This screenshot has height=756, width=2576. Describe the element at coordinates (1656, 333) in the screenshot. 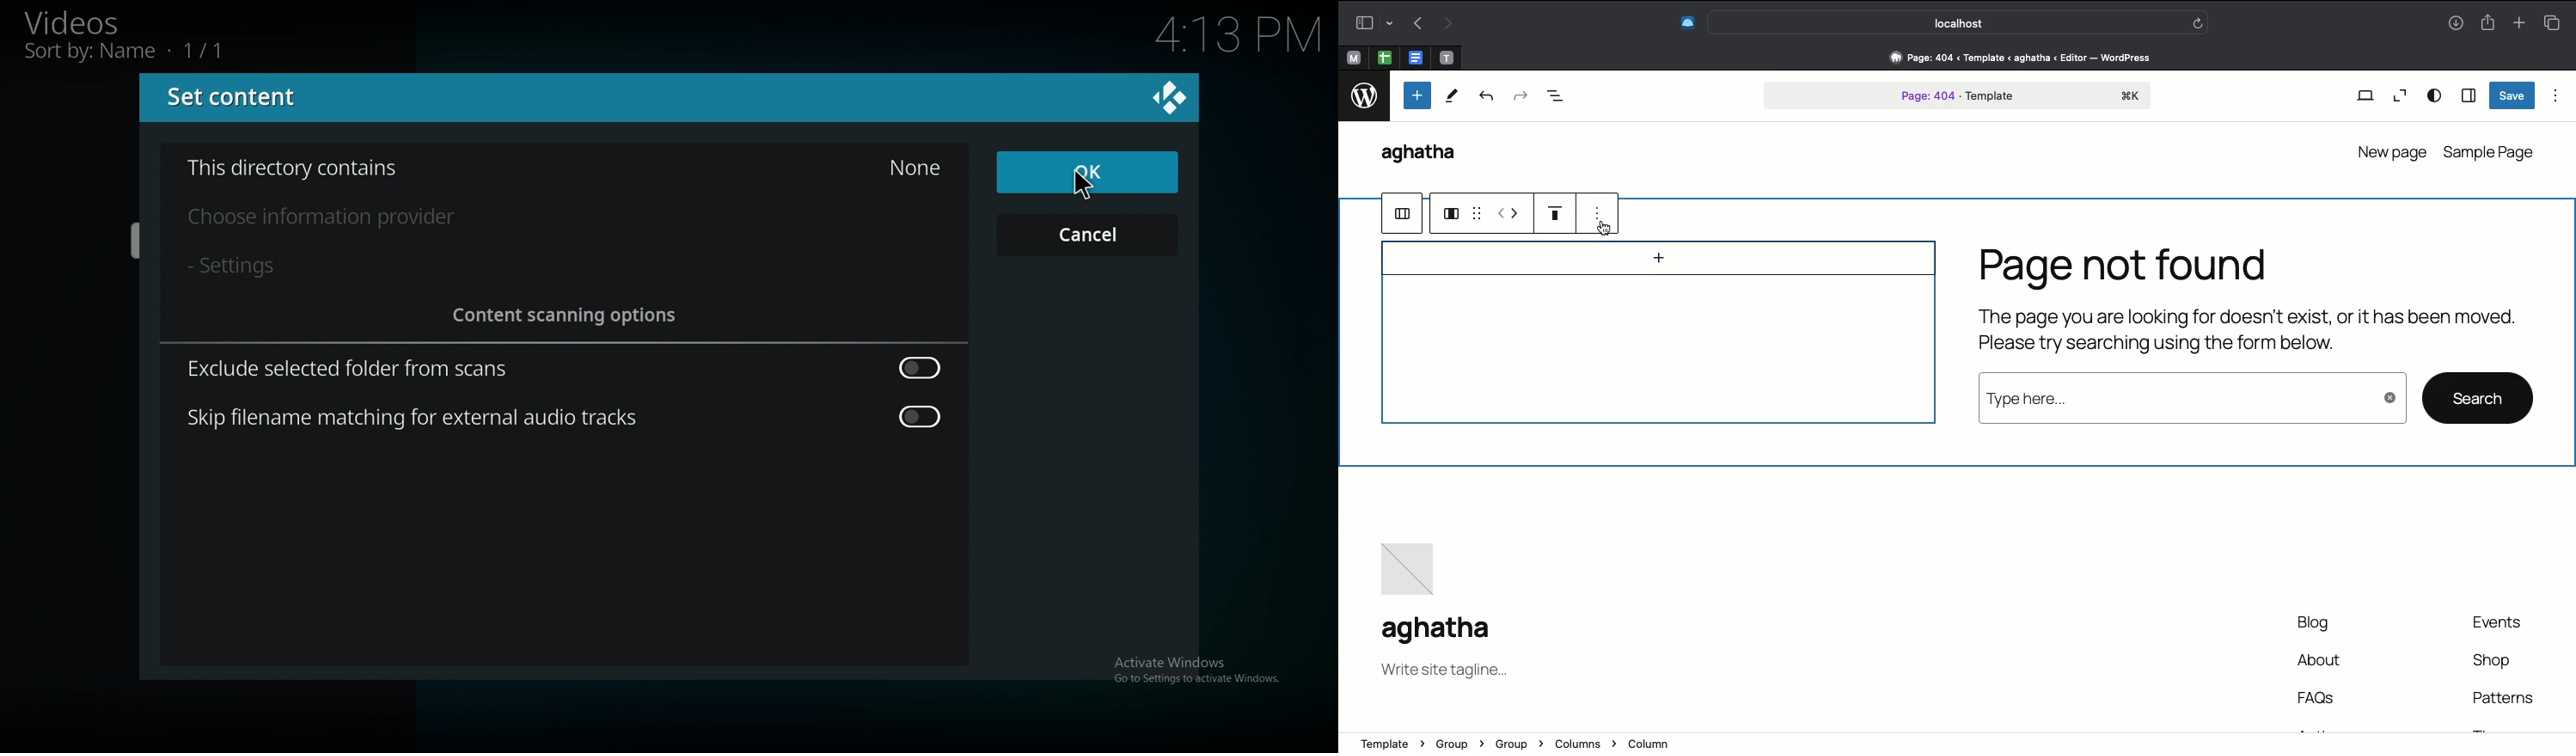

I see `Image box` at that location.